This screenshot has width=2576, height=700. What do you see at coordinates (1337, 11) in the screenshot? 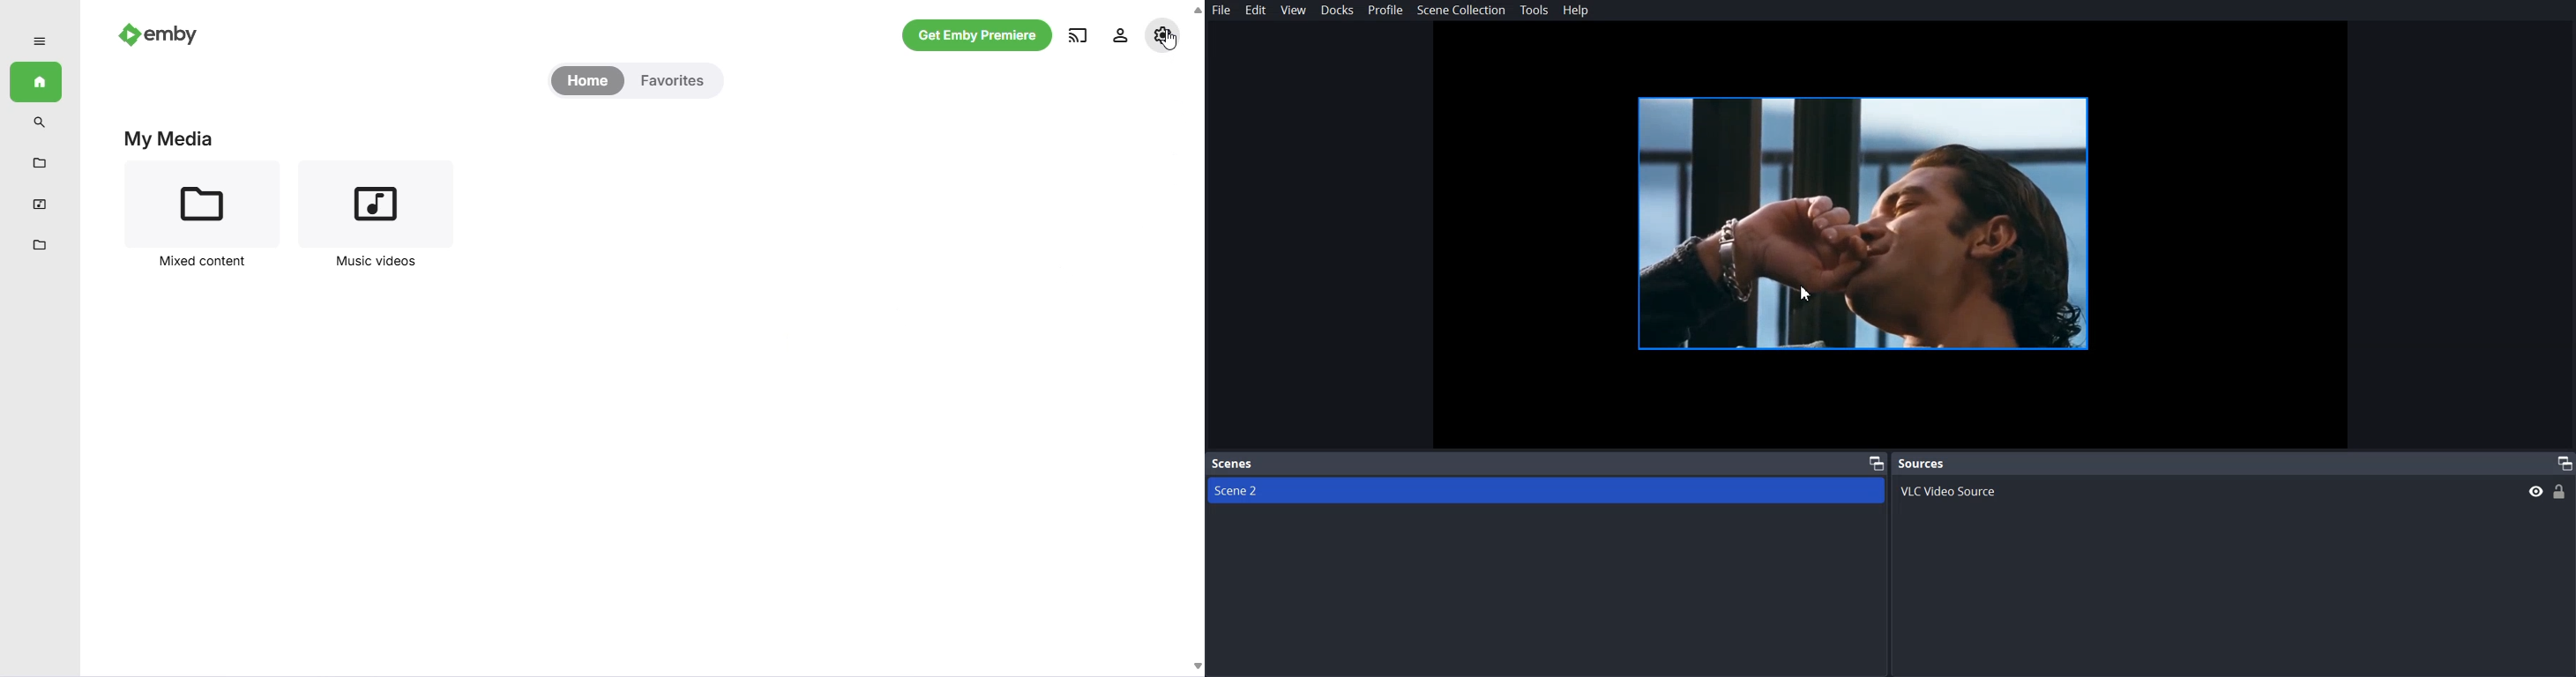
I see `Docks` at bounding box center [1337, 11].